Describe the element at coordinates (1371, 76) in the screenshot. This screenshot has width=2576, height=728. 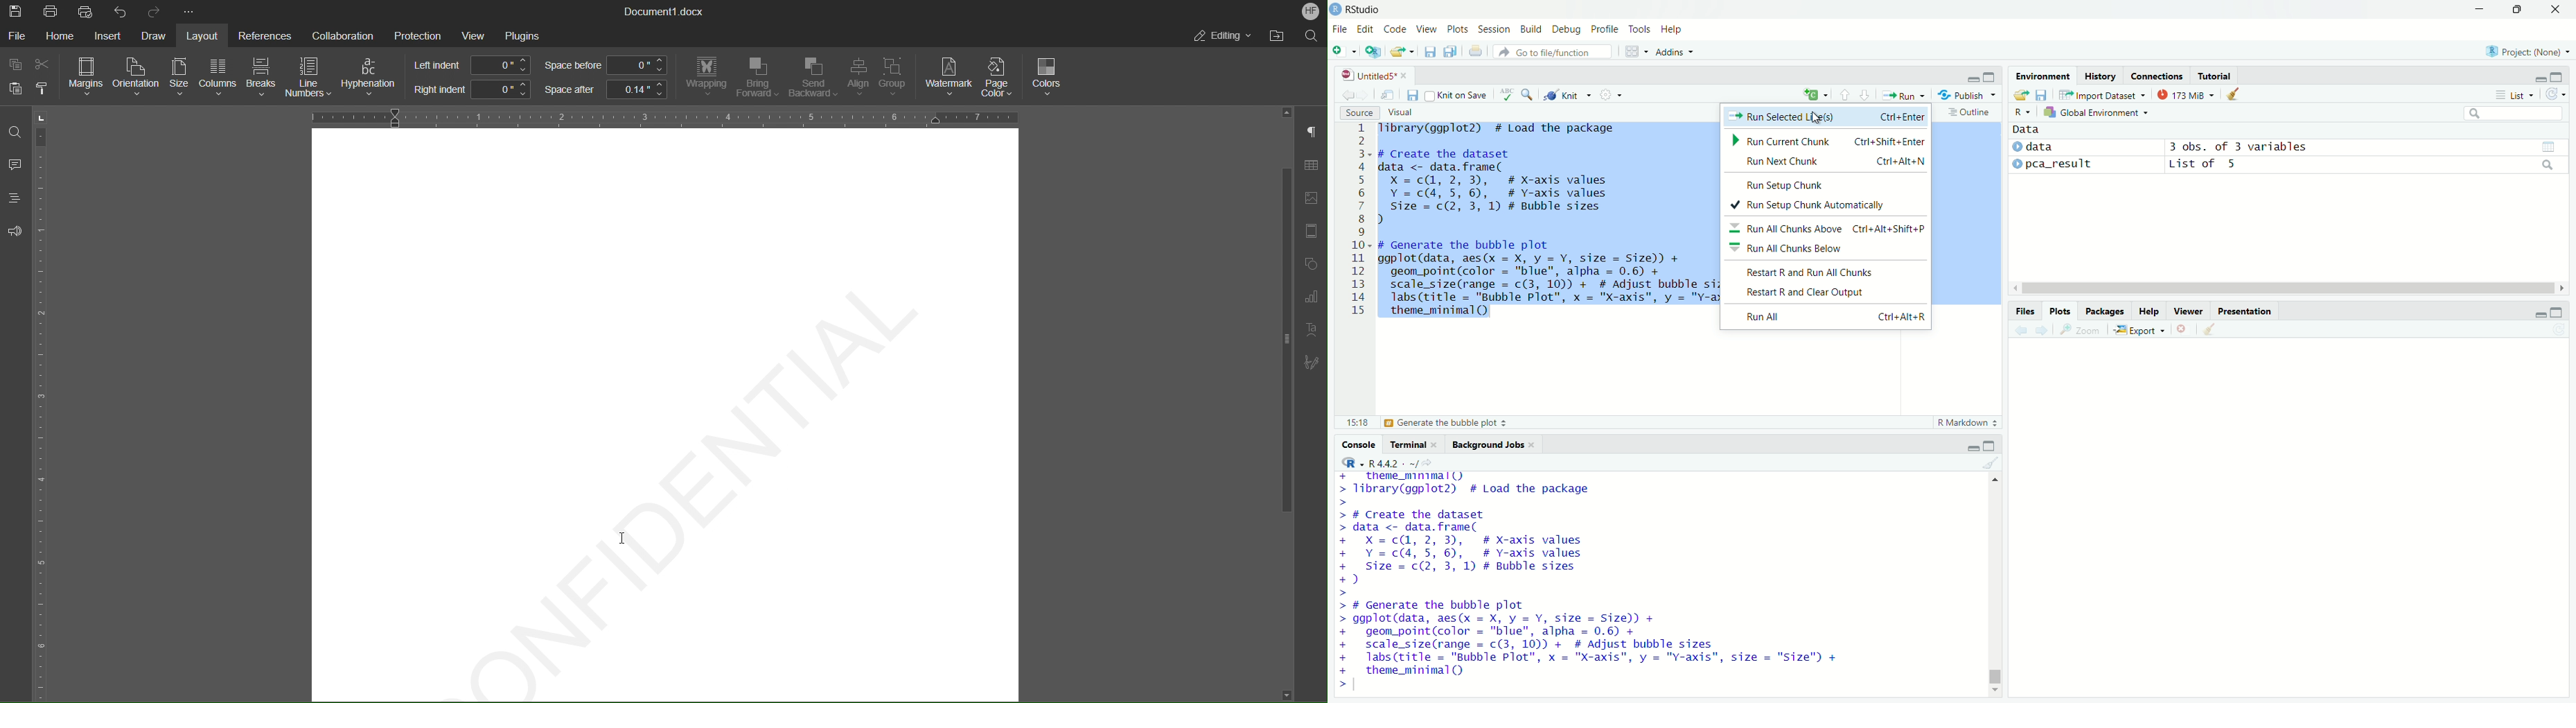
I see `untitled 5` at that location.